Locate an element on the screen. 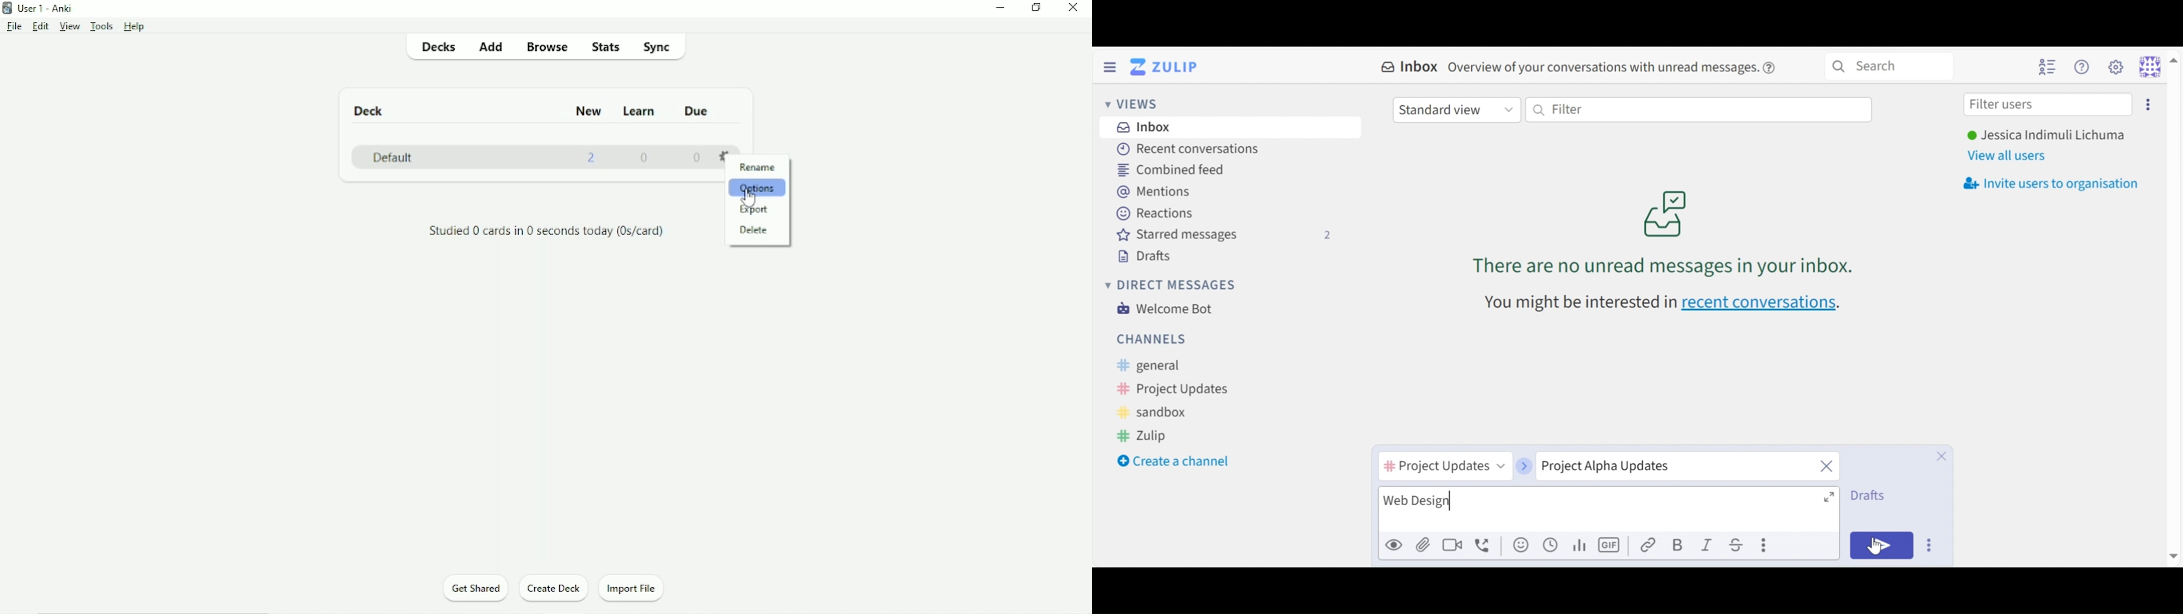 This screenshot has width=2184, height=616. Username is located at coordinates (2046, 136).